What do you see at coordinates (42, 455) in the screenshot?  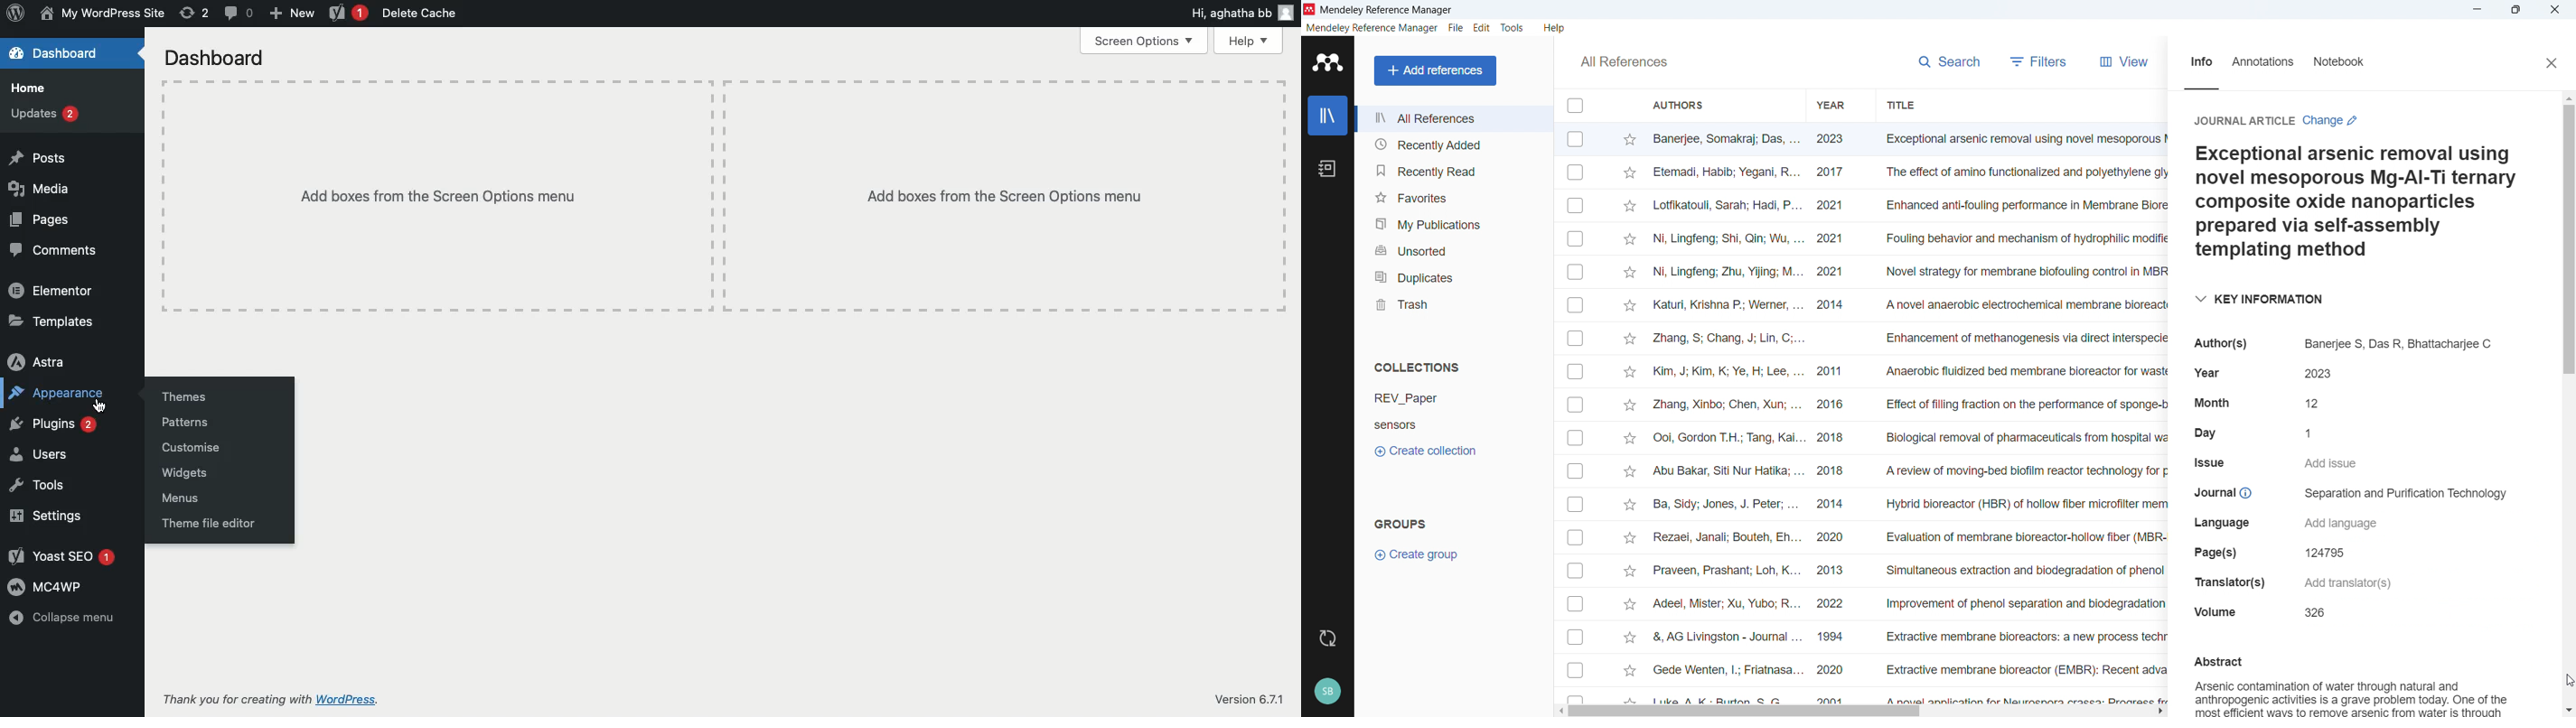 I see `Users` at bounding box center [42, 455].